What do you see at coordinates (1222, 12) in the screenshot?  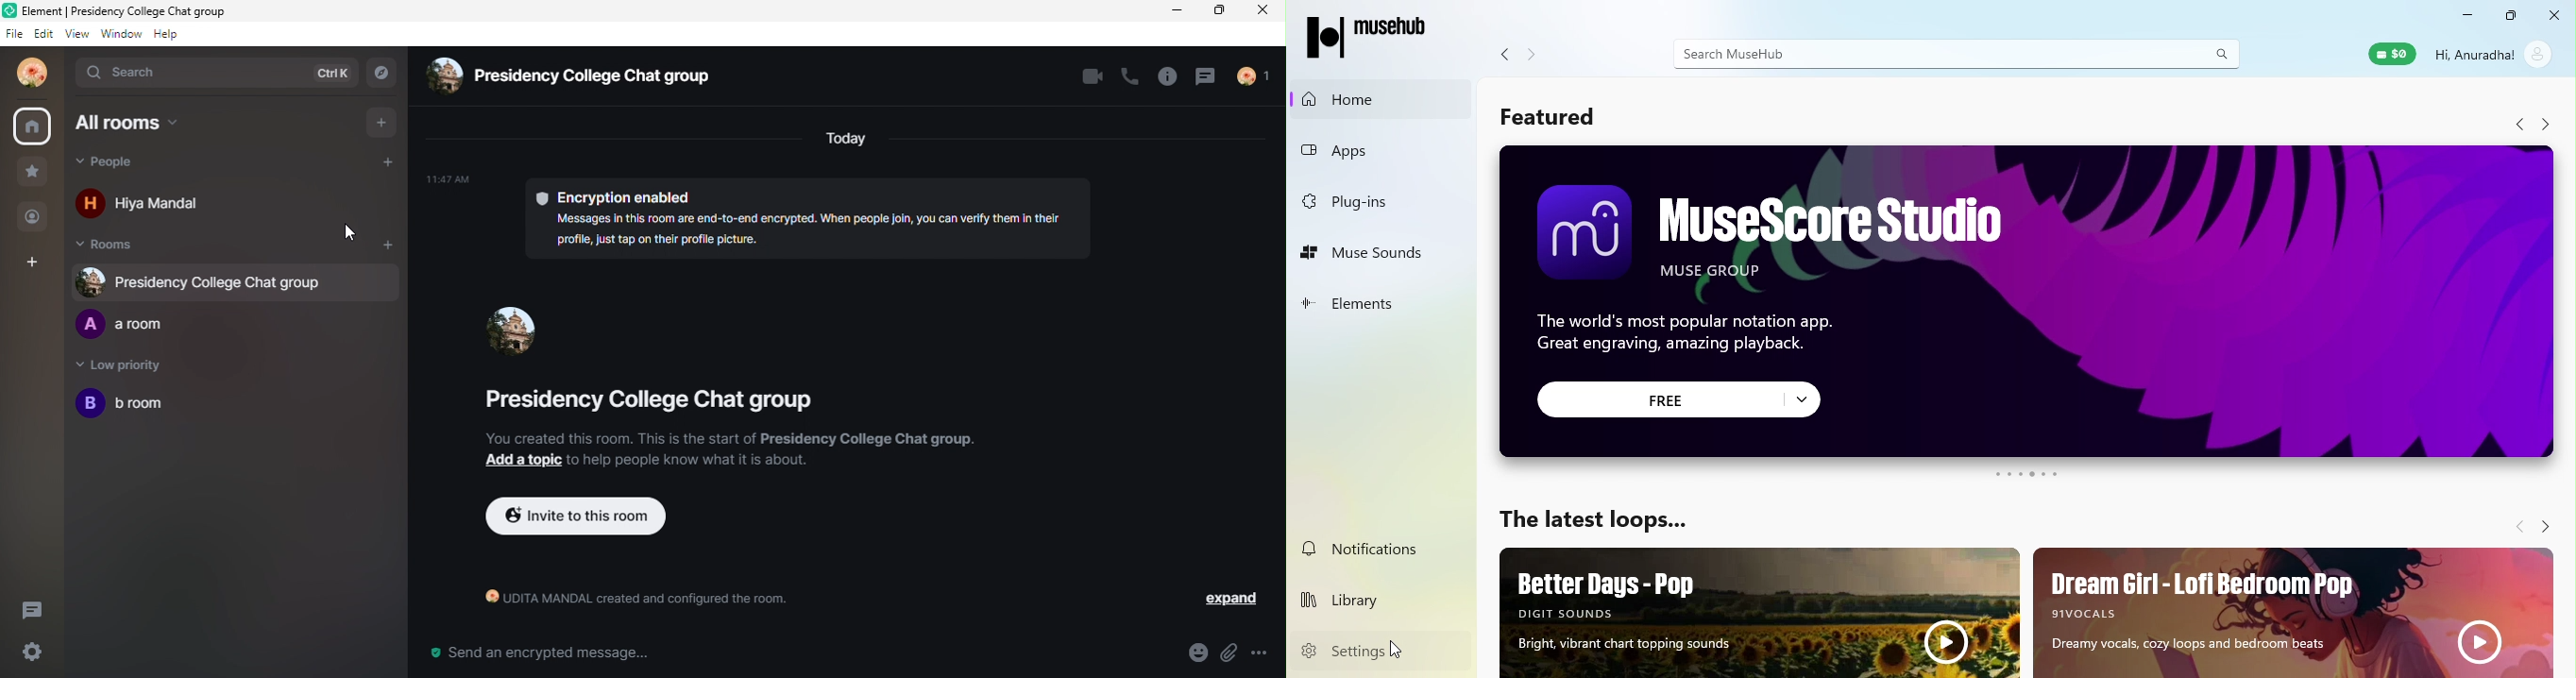 I see `maximize` at bounding box center [1222, 12].